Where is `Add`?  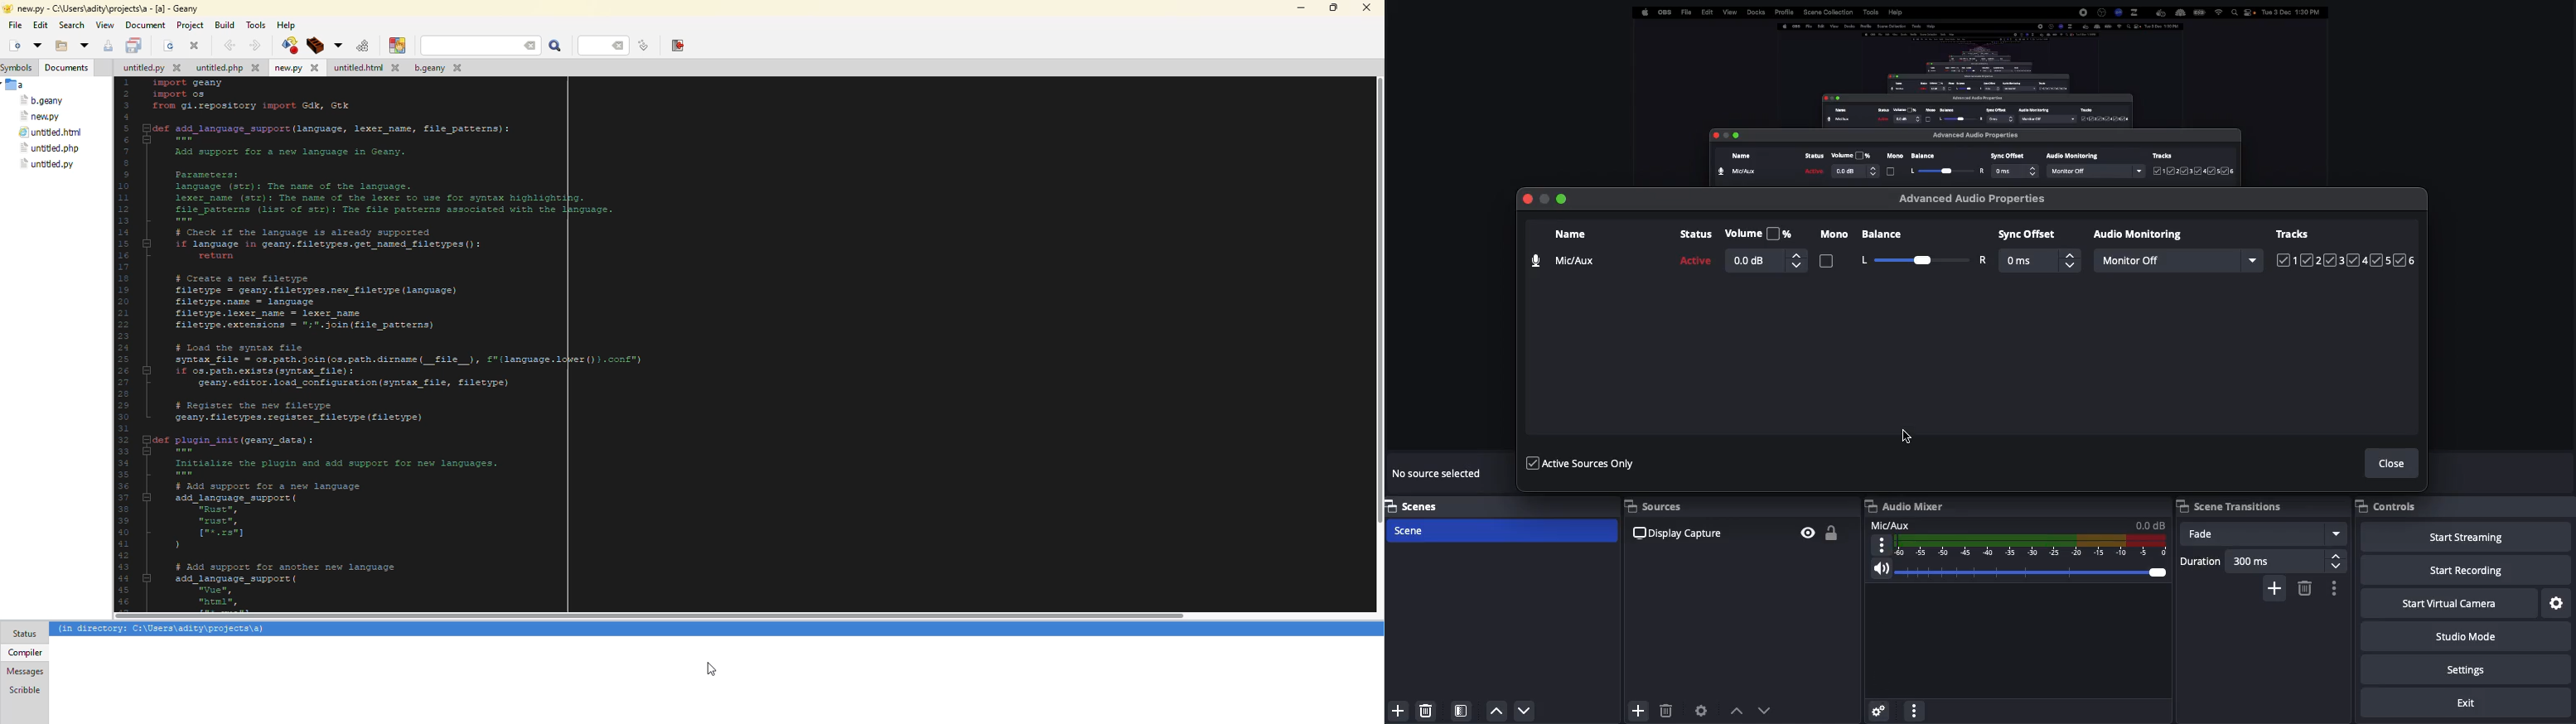
Add is located at coordinates (2278, 590).